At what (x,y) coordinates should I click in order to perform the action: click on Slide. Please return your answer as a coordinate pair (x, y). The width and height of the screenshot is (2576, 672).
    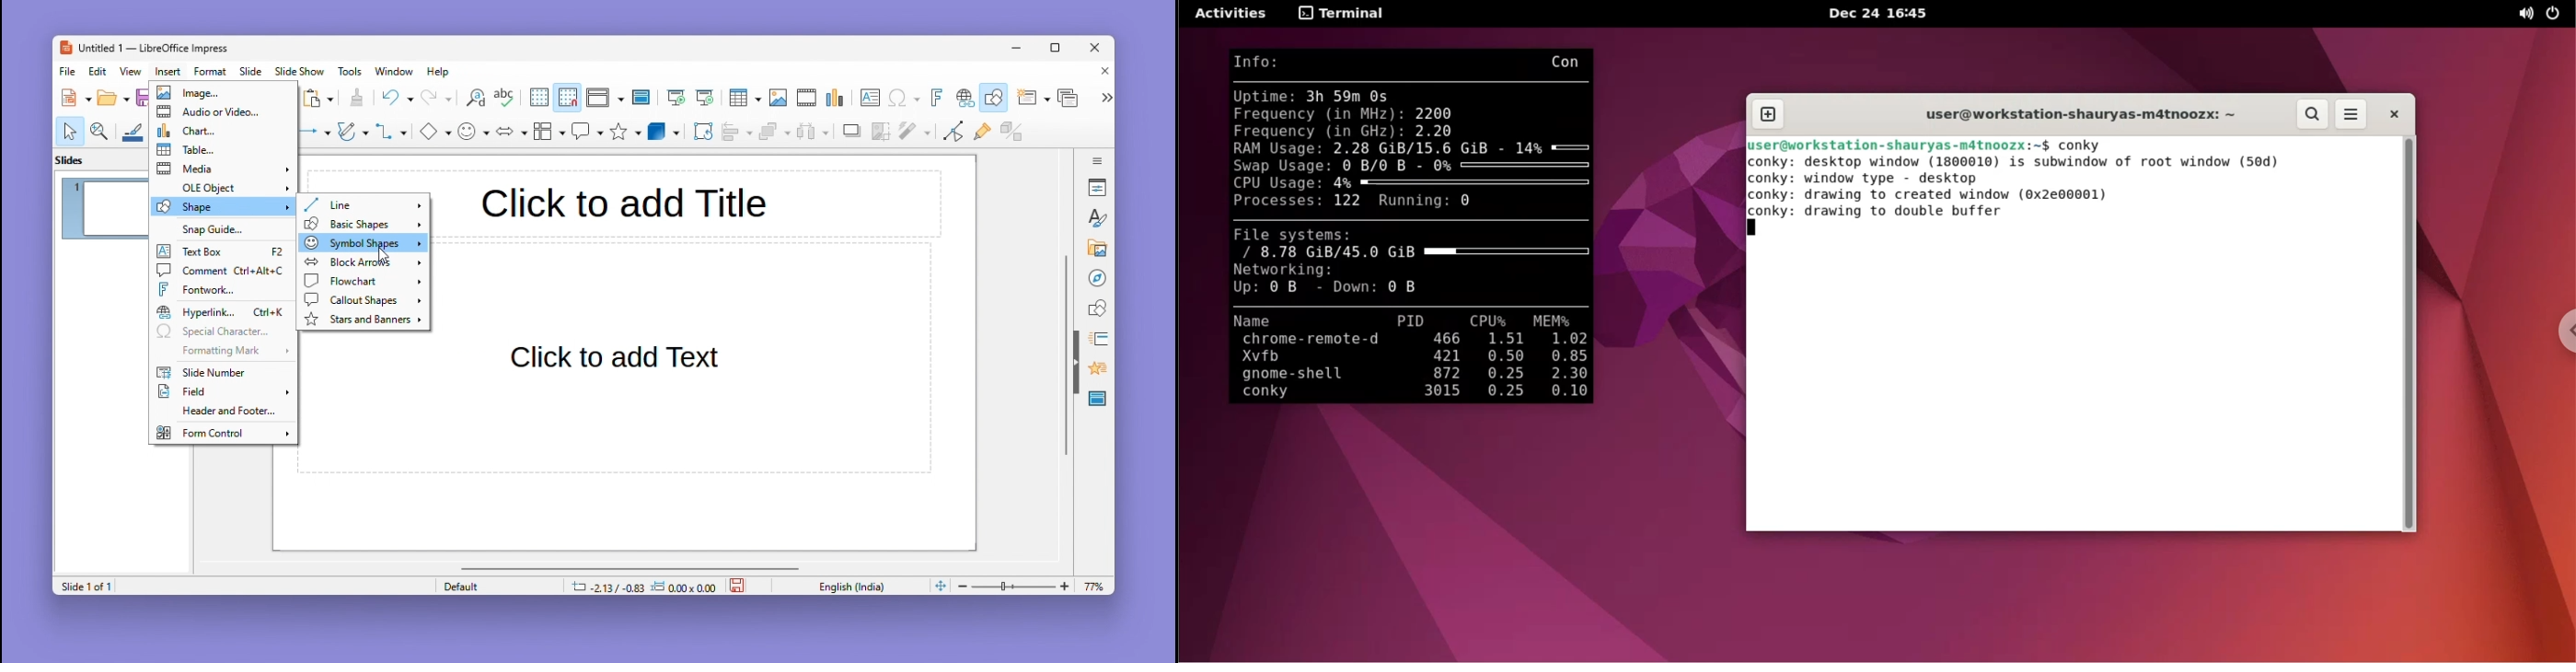
    Looking at the image, I should click on (251, 71).